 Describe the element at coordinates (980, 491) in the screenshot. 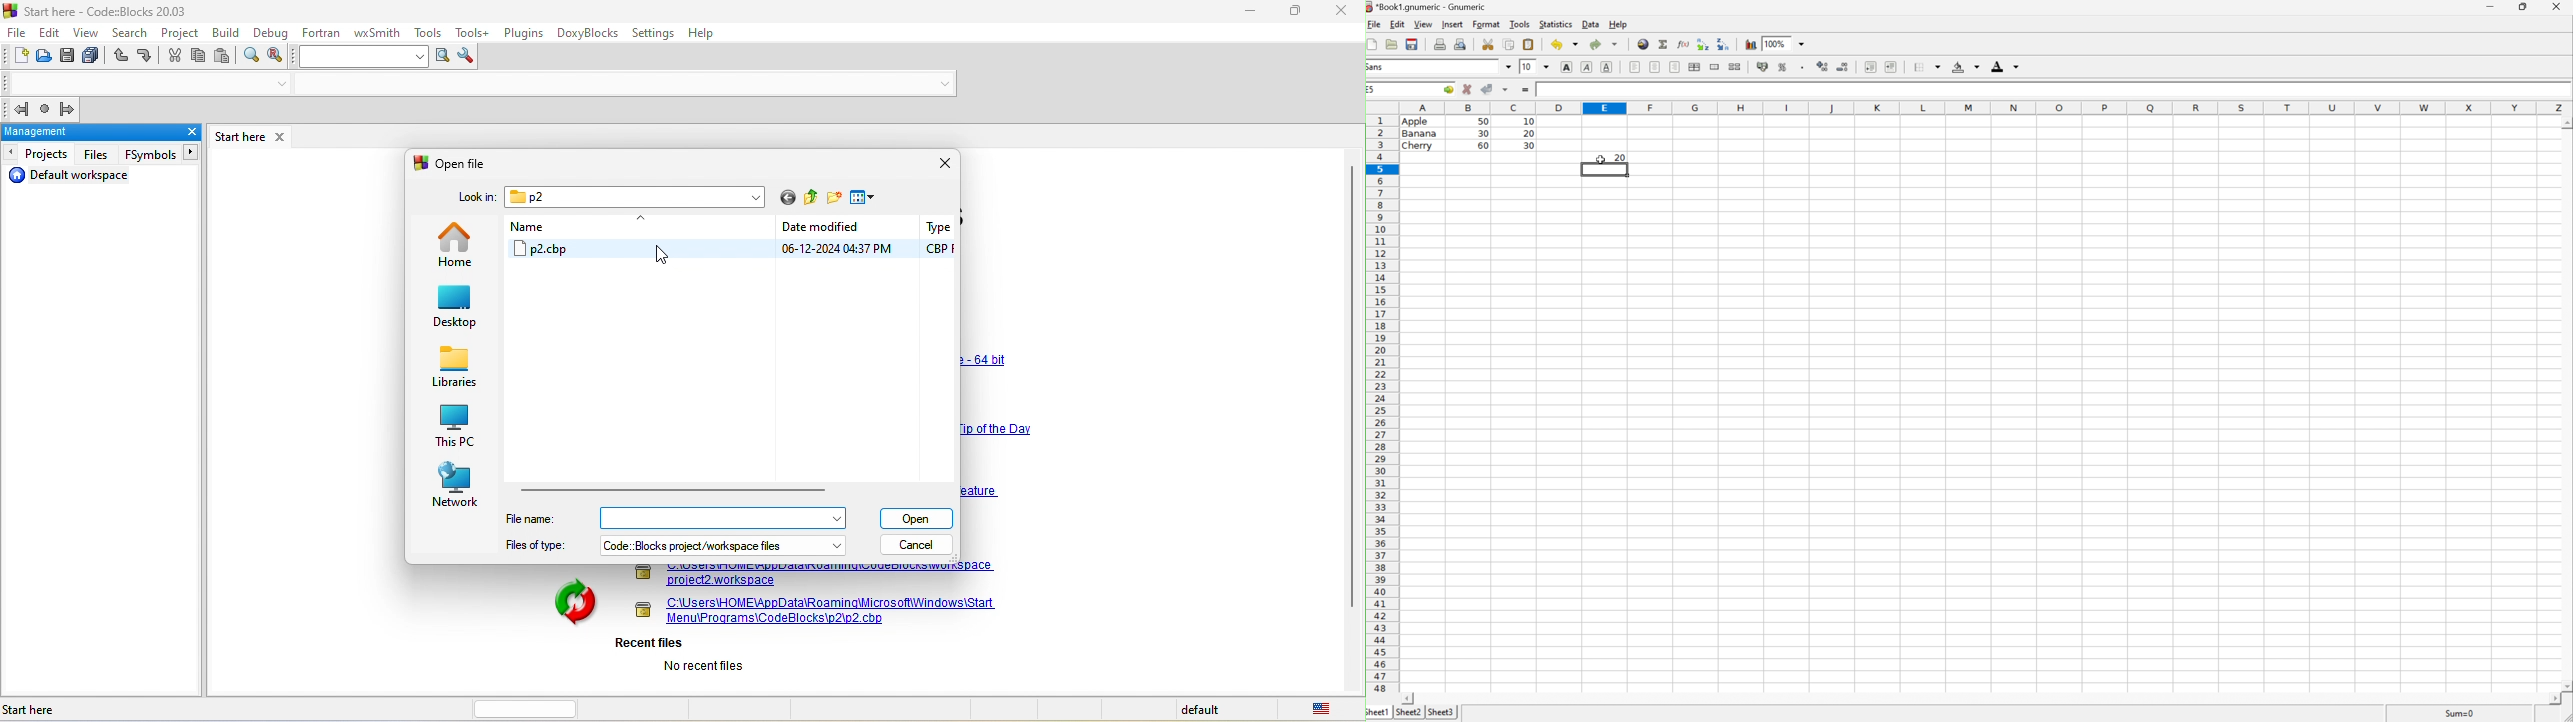

I see `link` at that location.